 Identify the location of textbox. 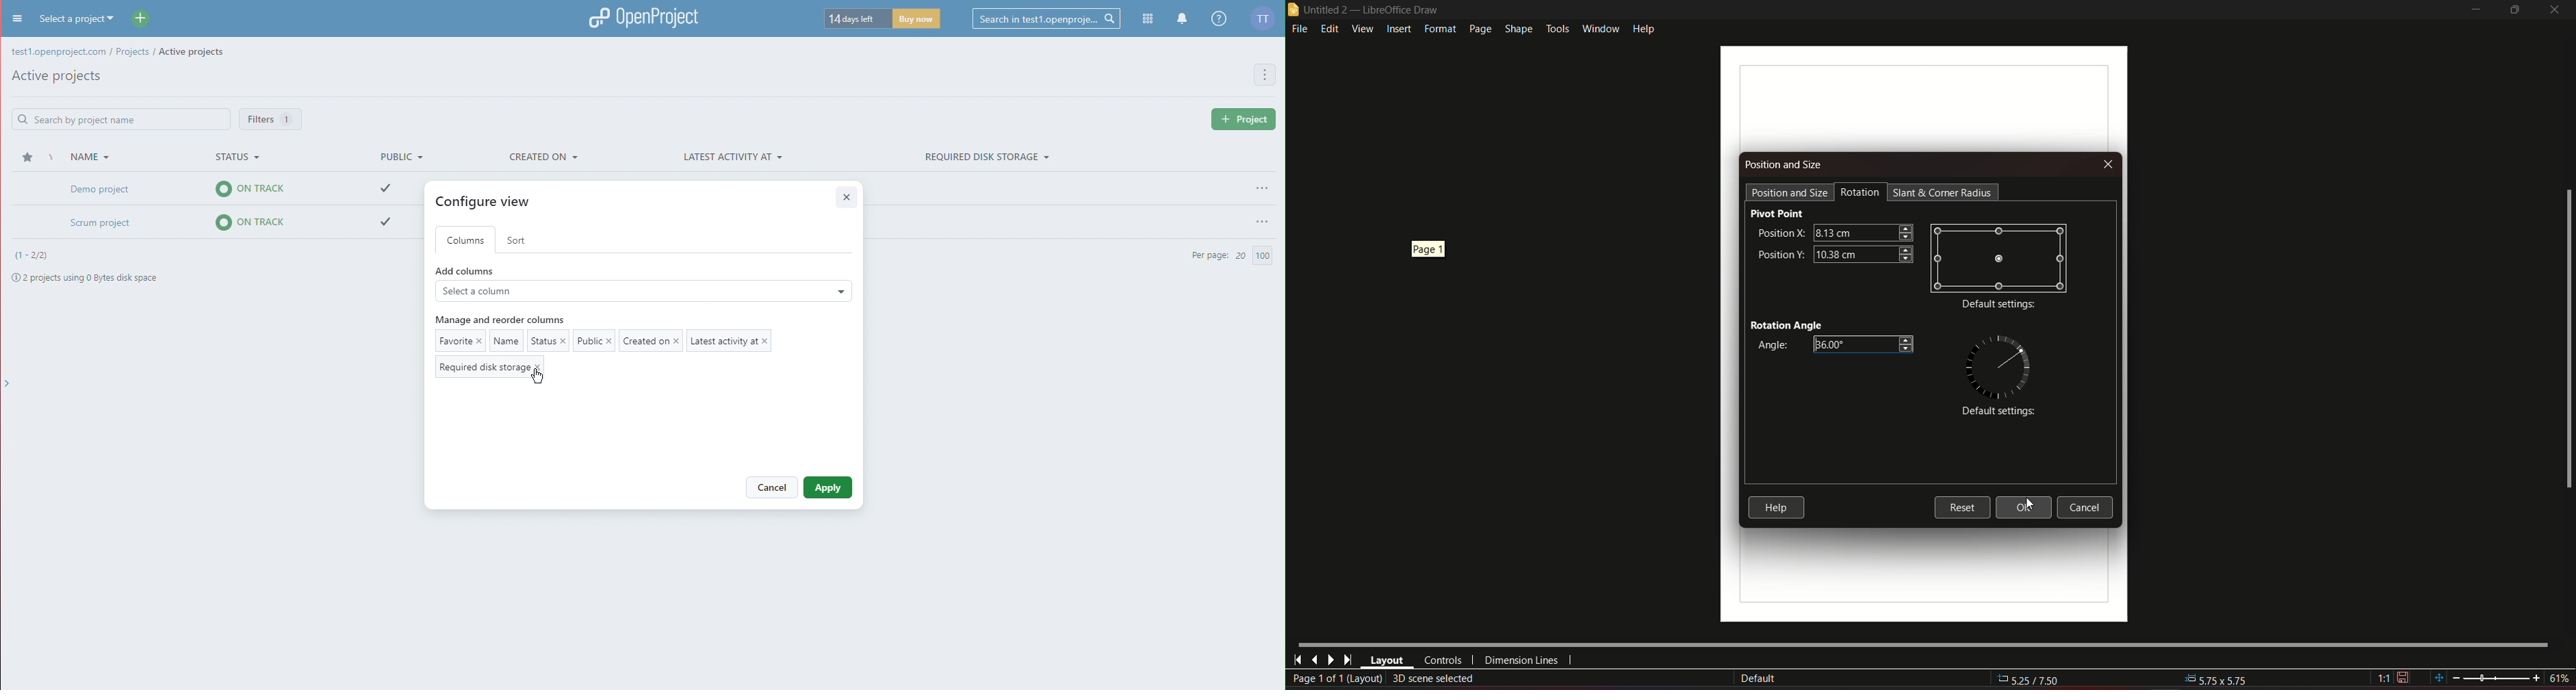
(1863, 254).